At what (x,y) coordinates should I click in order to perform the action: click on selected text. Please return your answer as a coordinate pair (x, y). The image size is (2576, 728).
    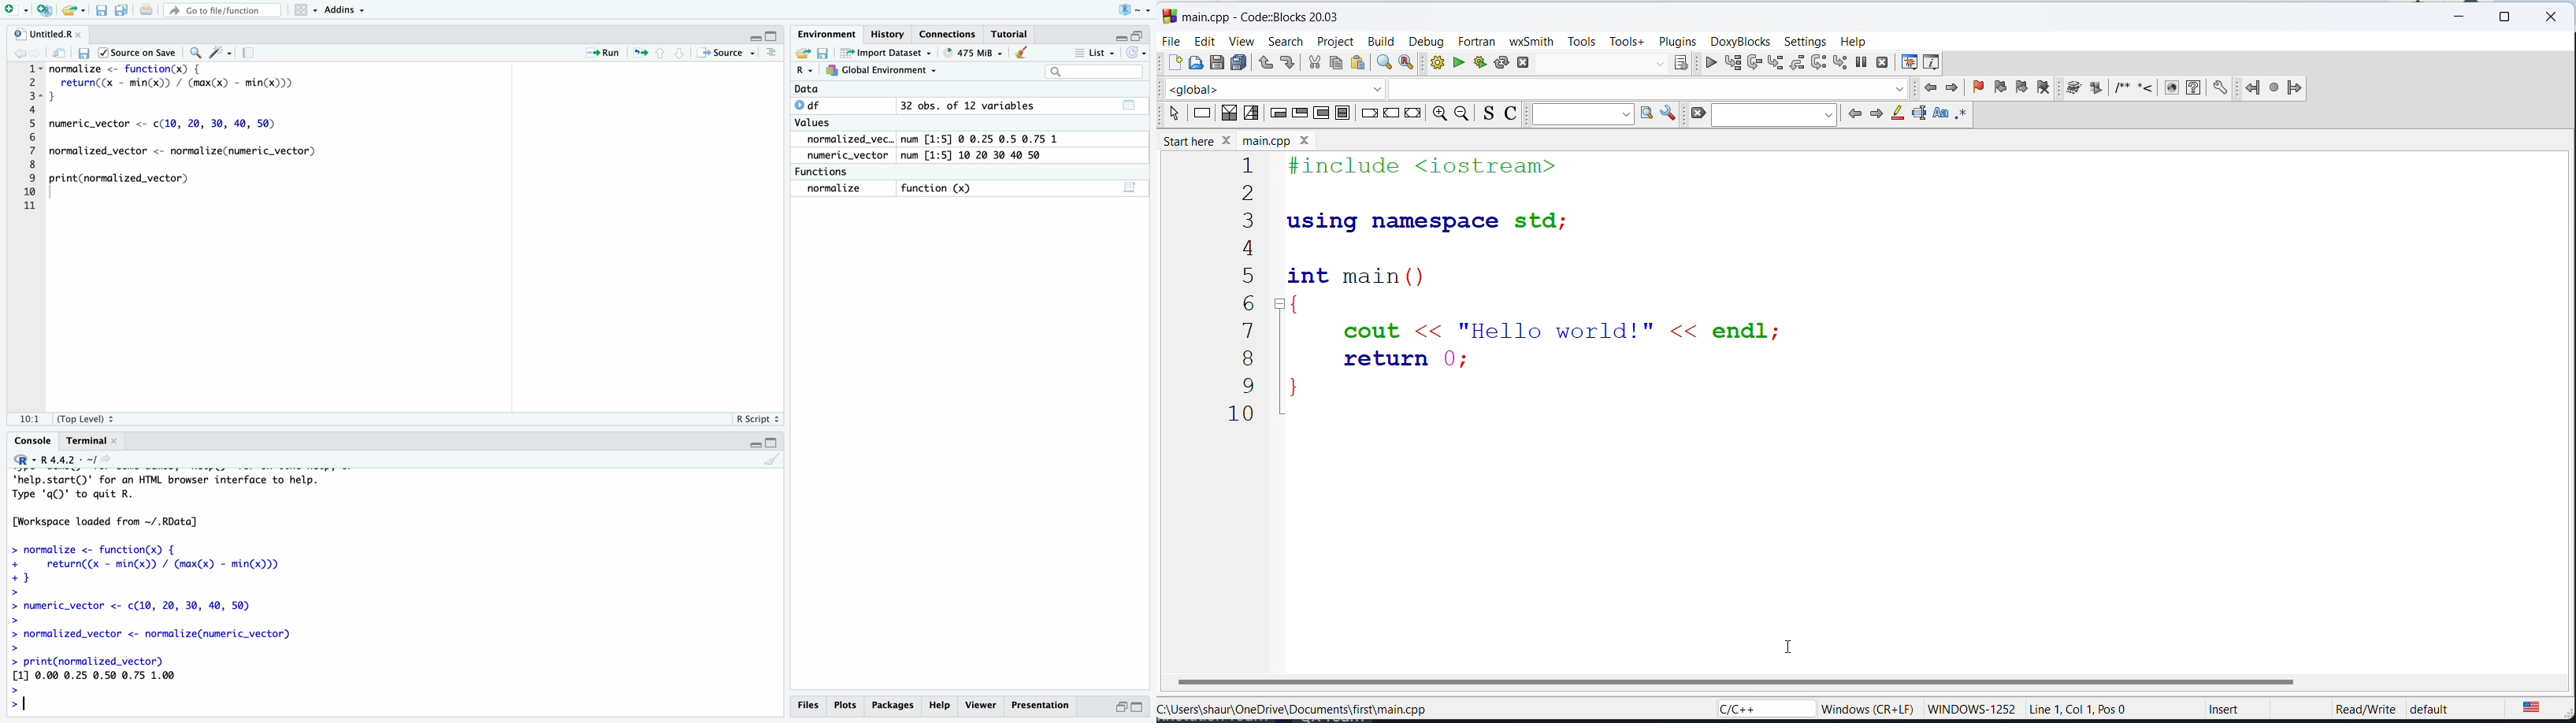
    Looking at the image, I should click on (1918, 115).